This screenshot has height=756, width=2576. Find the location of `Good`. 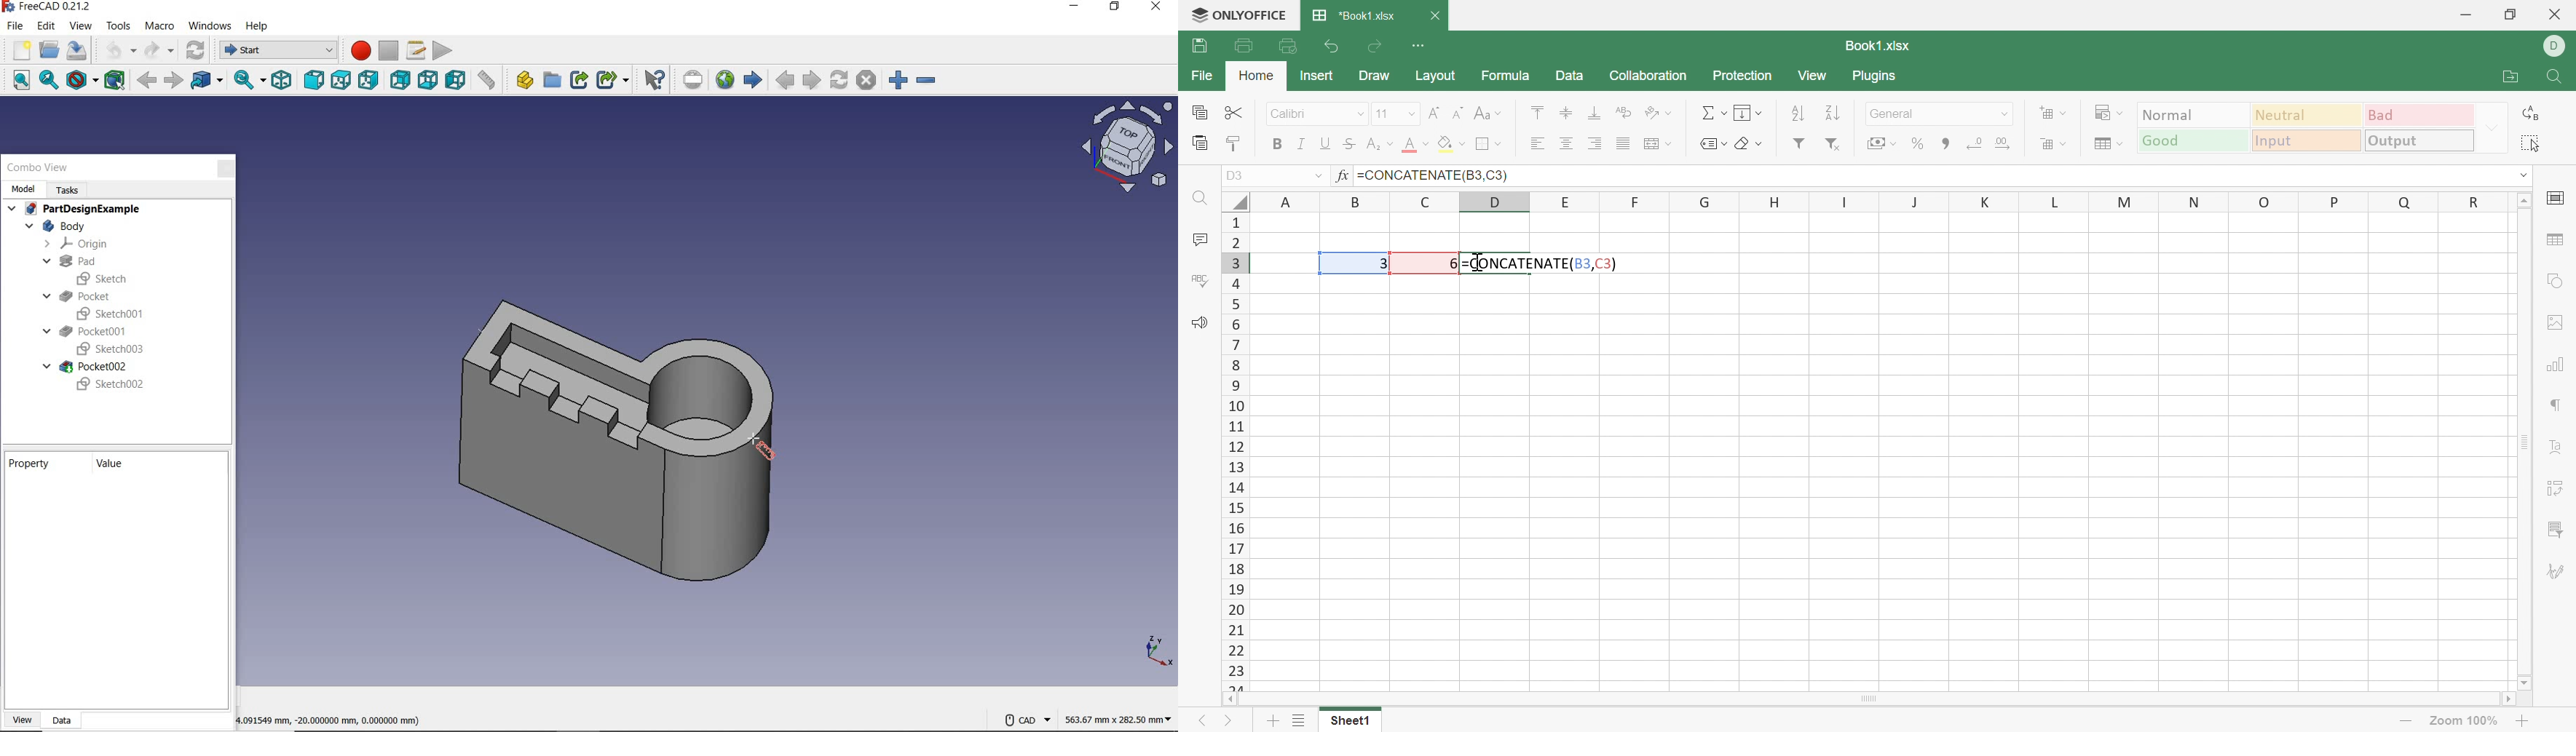

Good is located at coordinates (2194, 140).